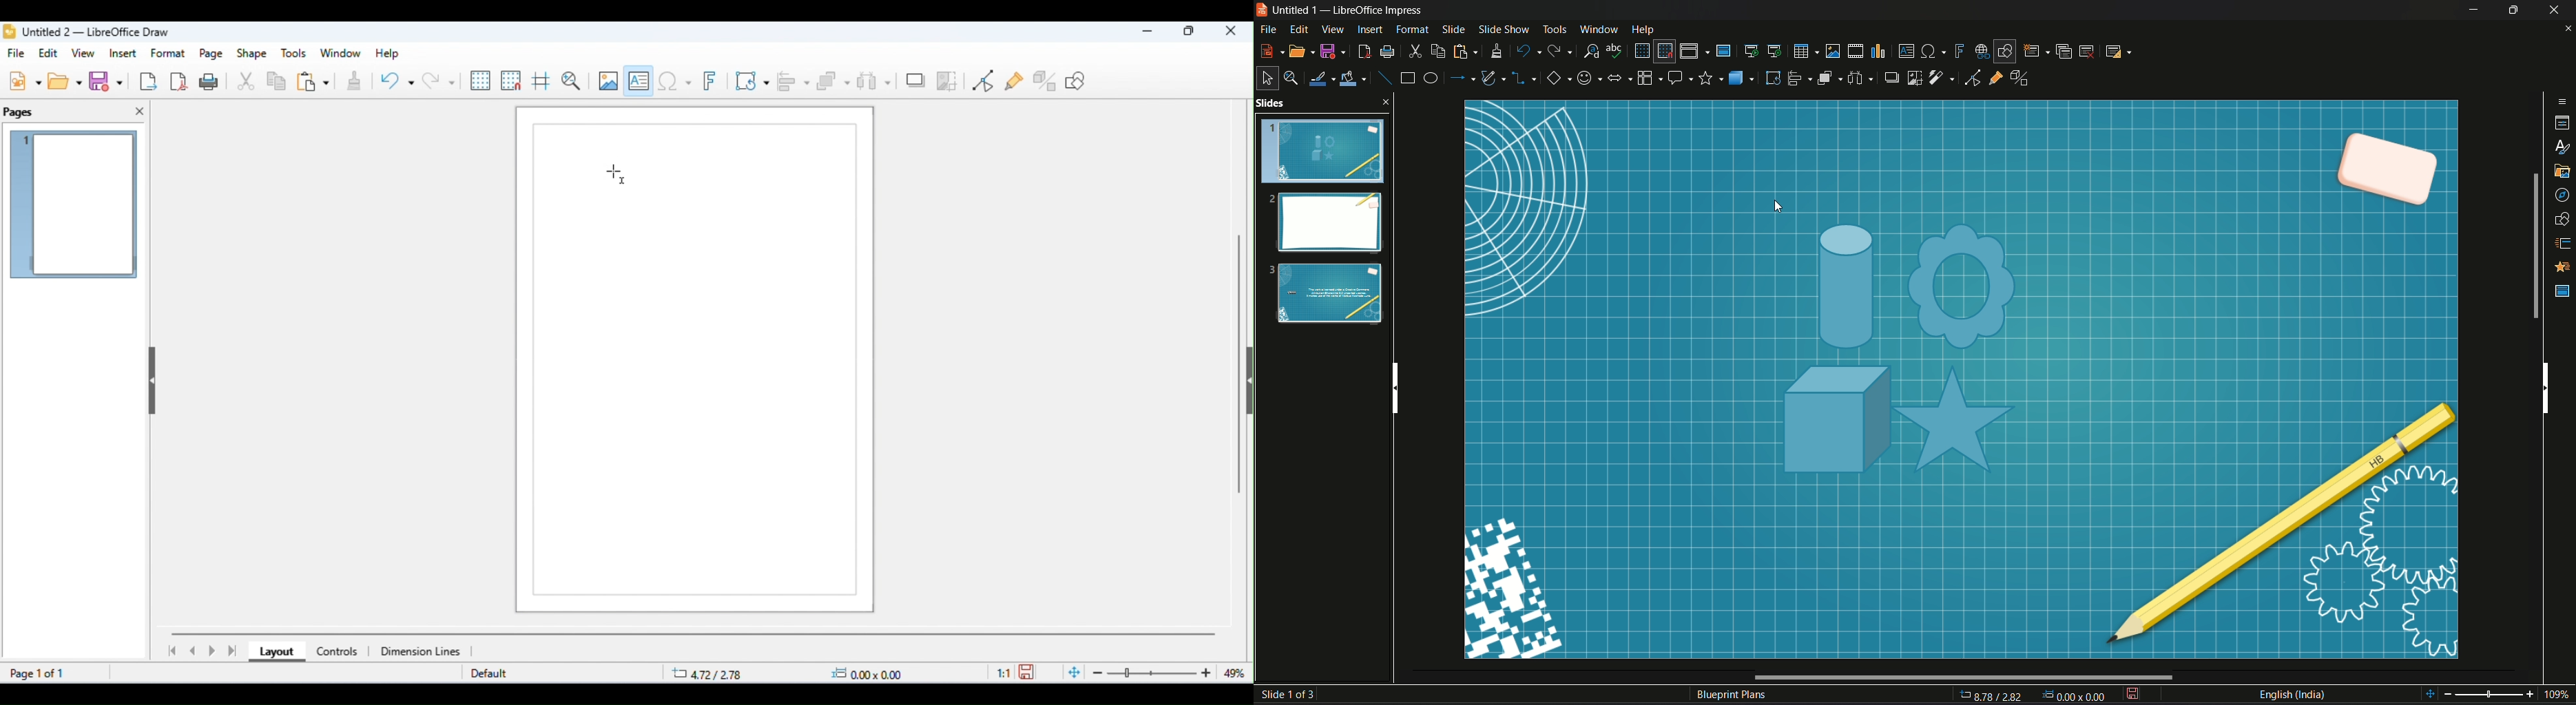 The height and width of the screenshot is (728, 2576). I want to click on slide, so click(1454, 28).